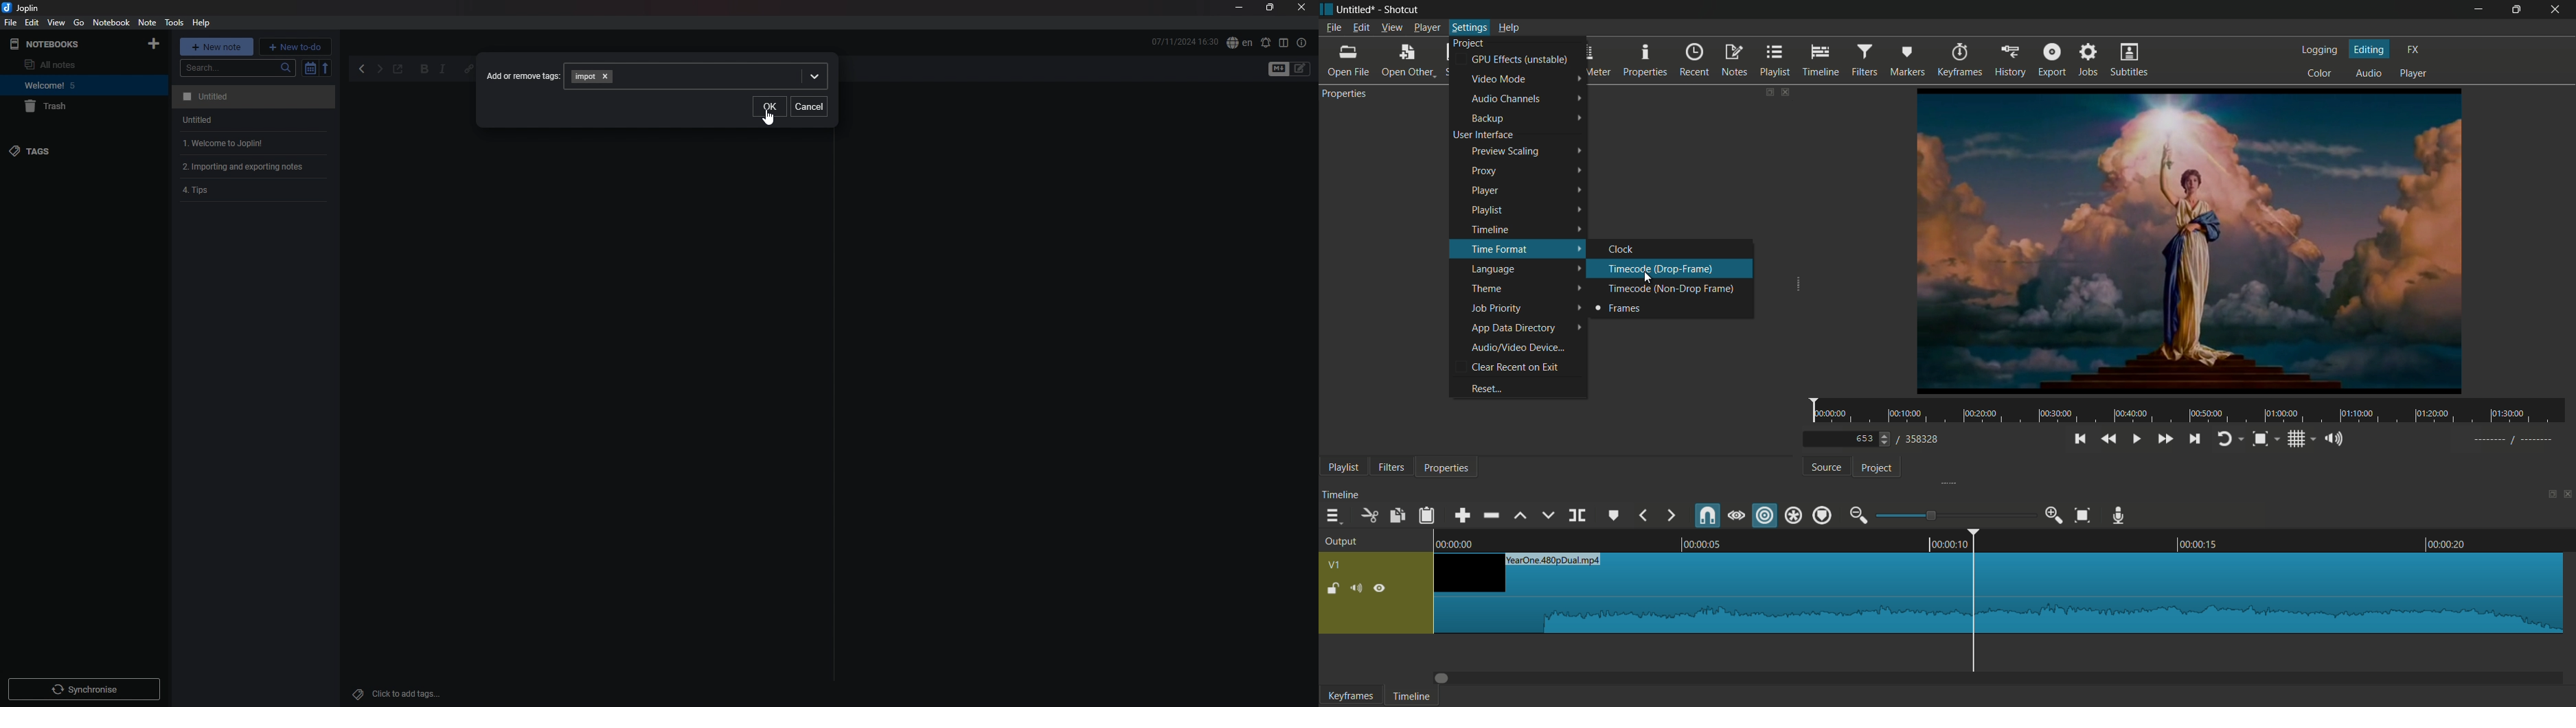  Describe the element at coordinates (1483, 135) in the screenshot. I see `user interface` at that location.